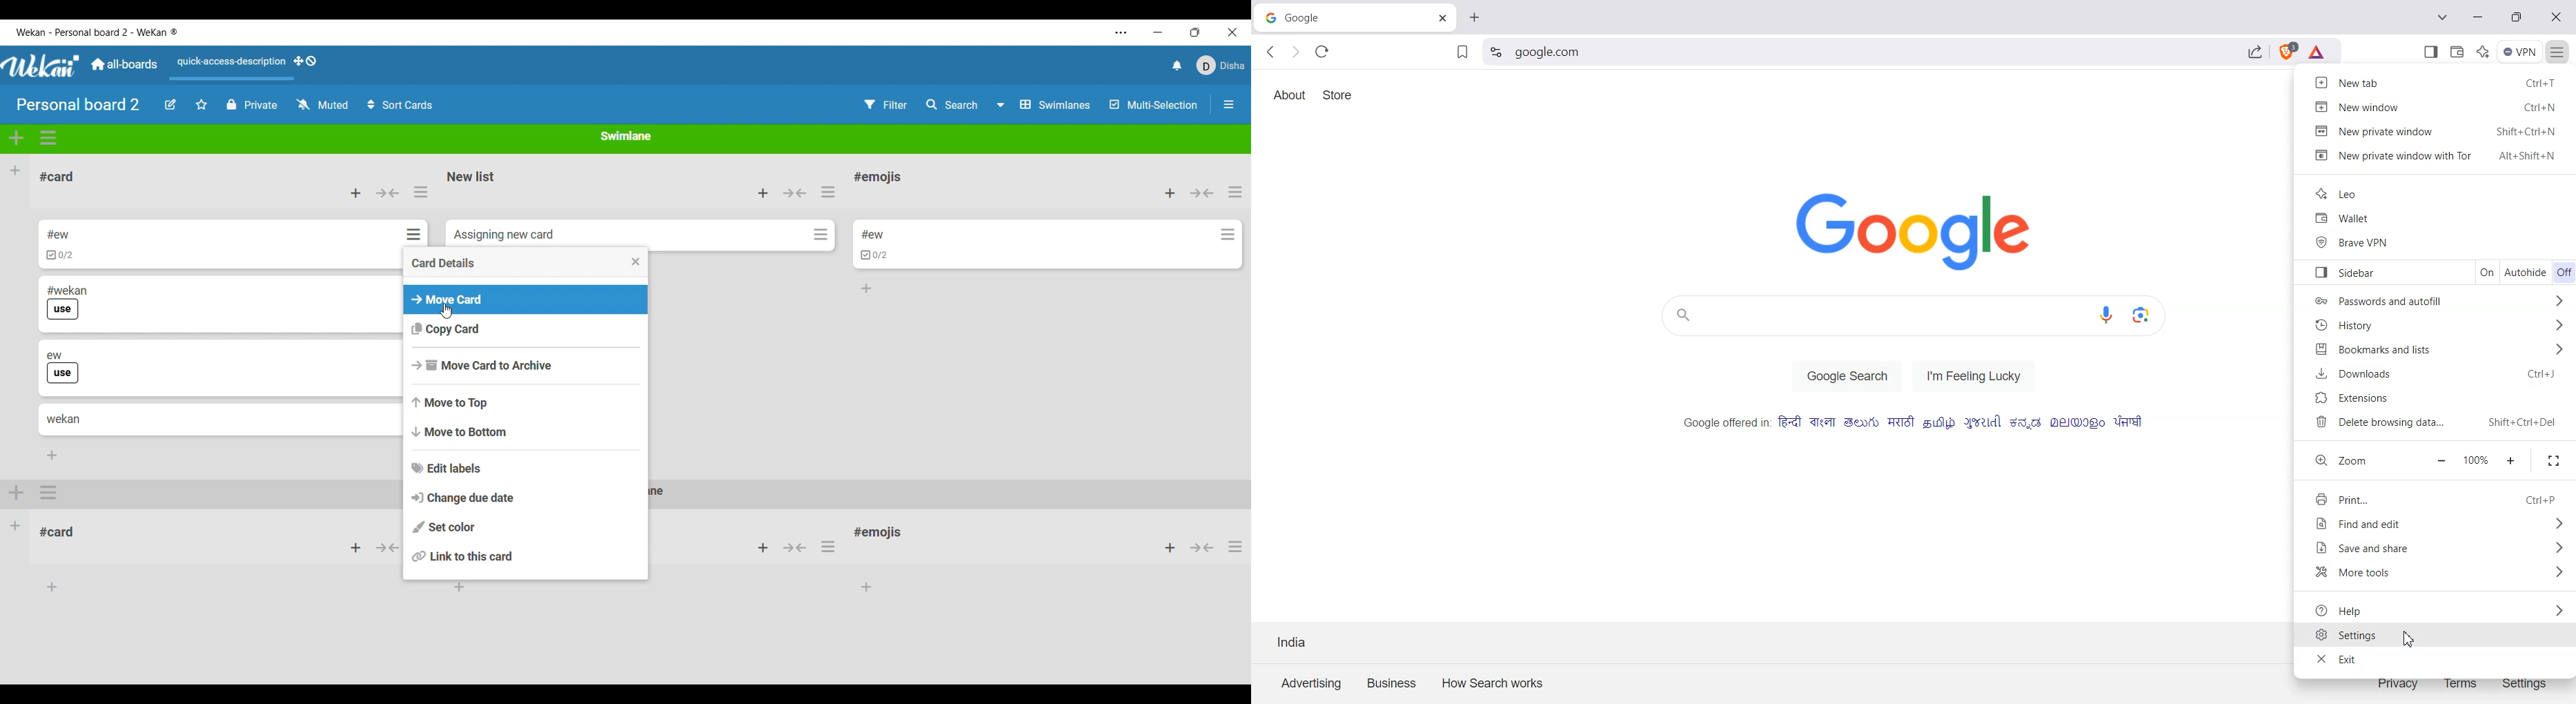 Image resolution: width=2576 pixels, height=728 pixels. I want to click on Settings, so click(2525, 682).